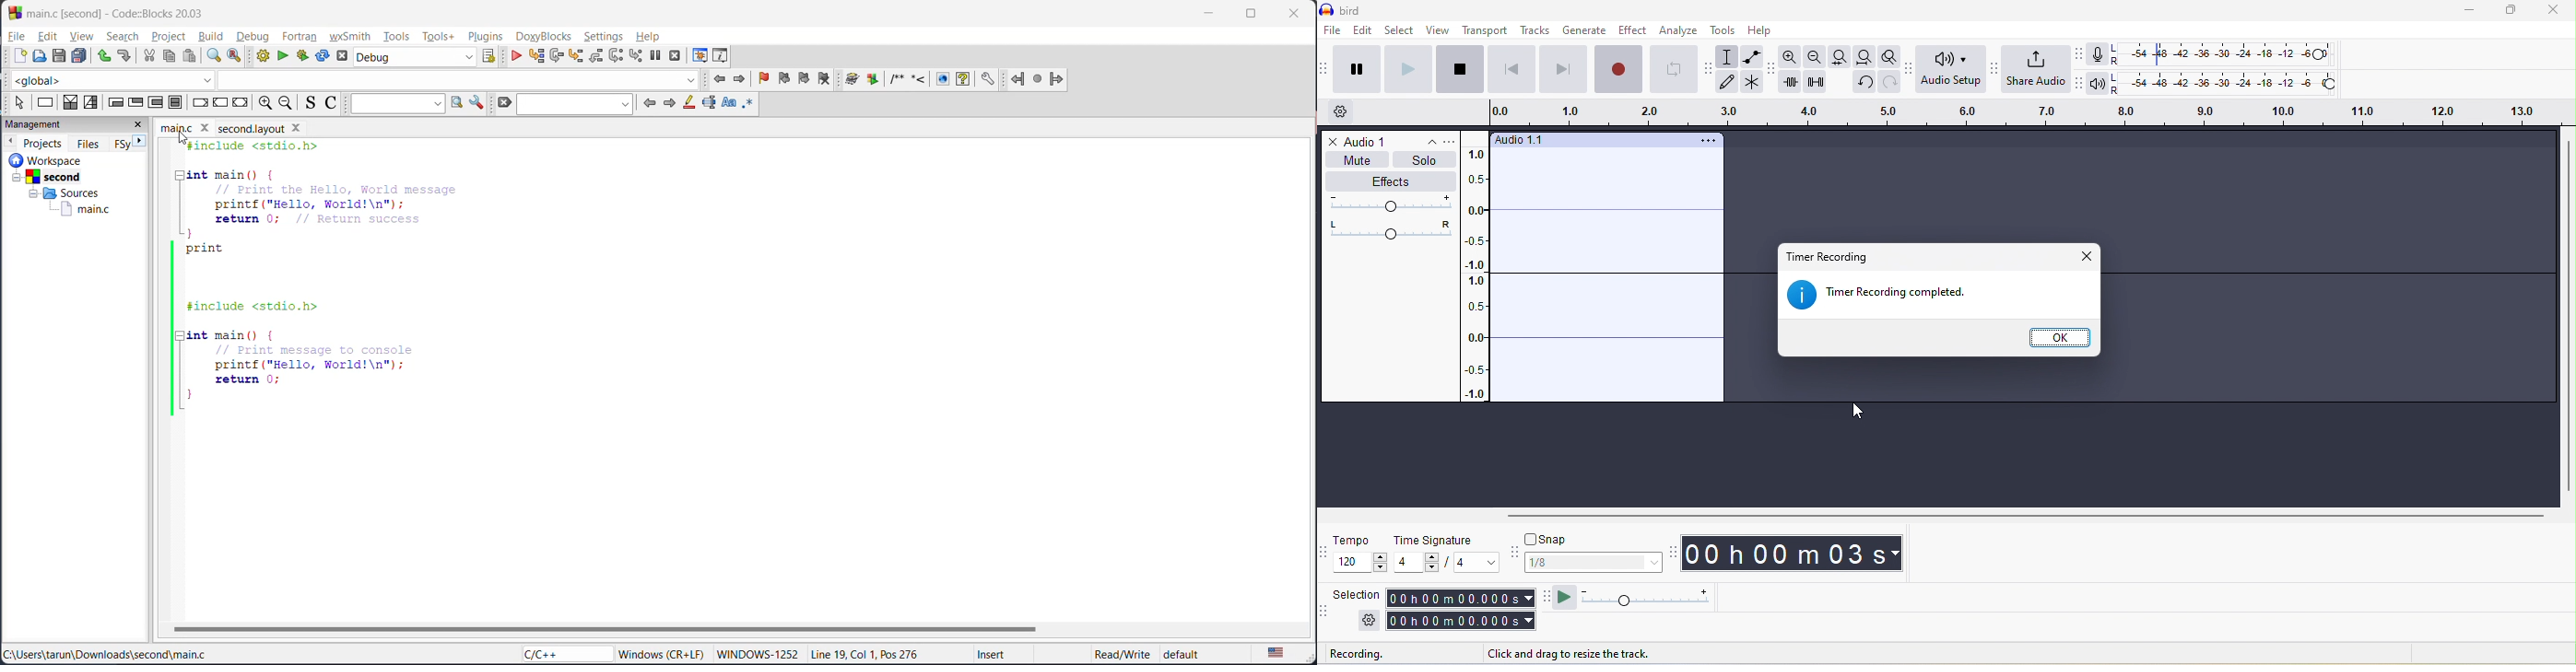 This screenshot has height=672, width=2576. Describe the element at coordinates (784, 80) in the screenshot. I see `previous bookmark` at that location.